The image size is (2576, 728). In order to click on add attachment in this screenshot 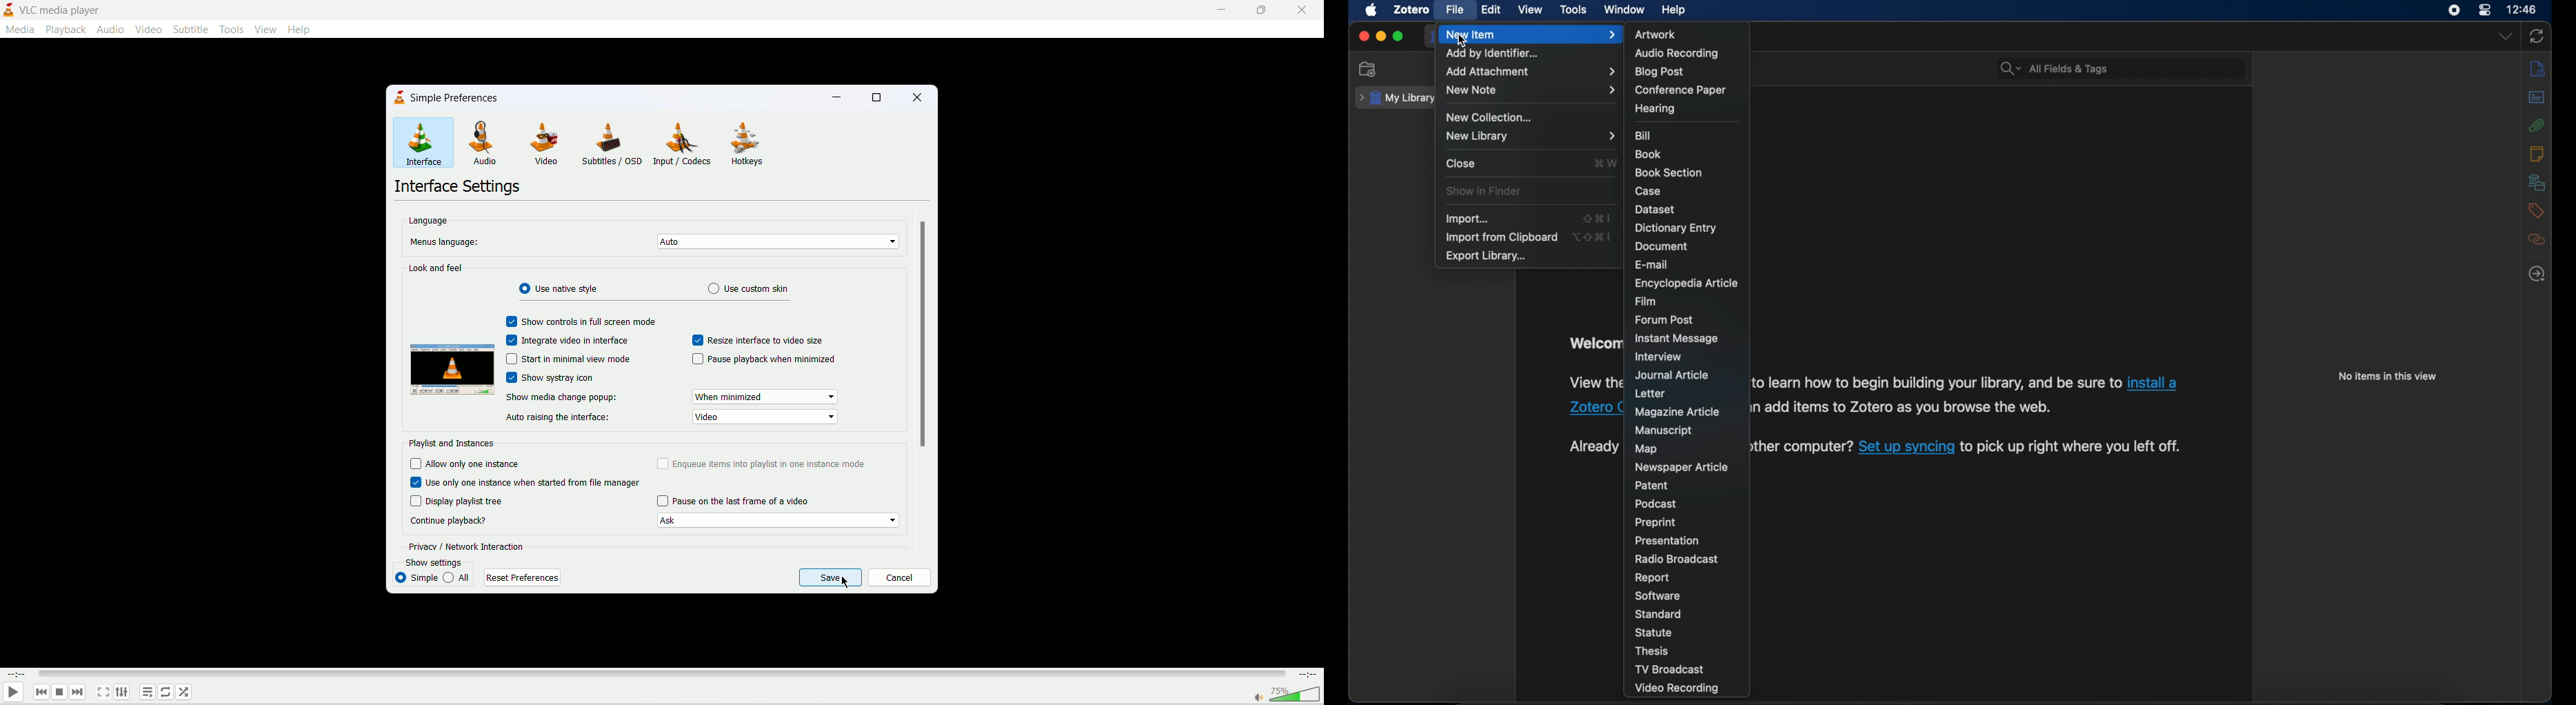, I will do `click(1530, 71)`.